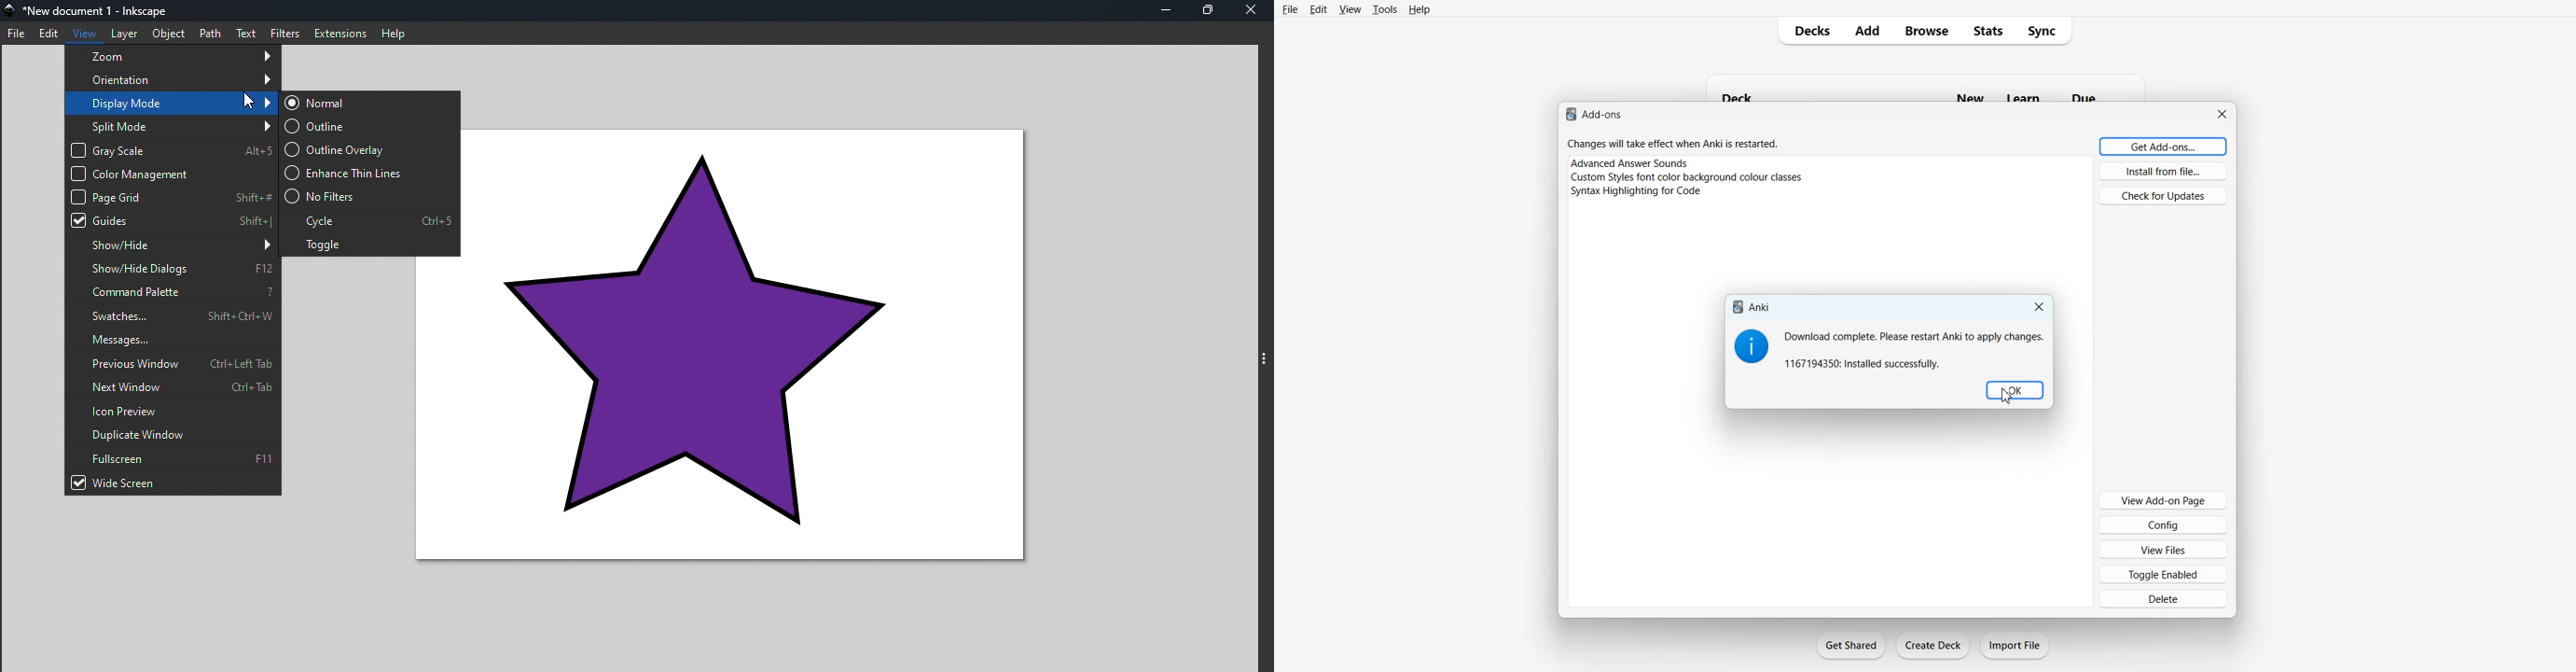 This screenshot has height=672, width=2576. What do you see at coordinates (2222, 112) in the screenshot?
I see `Close` at bounding box center [2222, 112].